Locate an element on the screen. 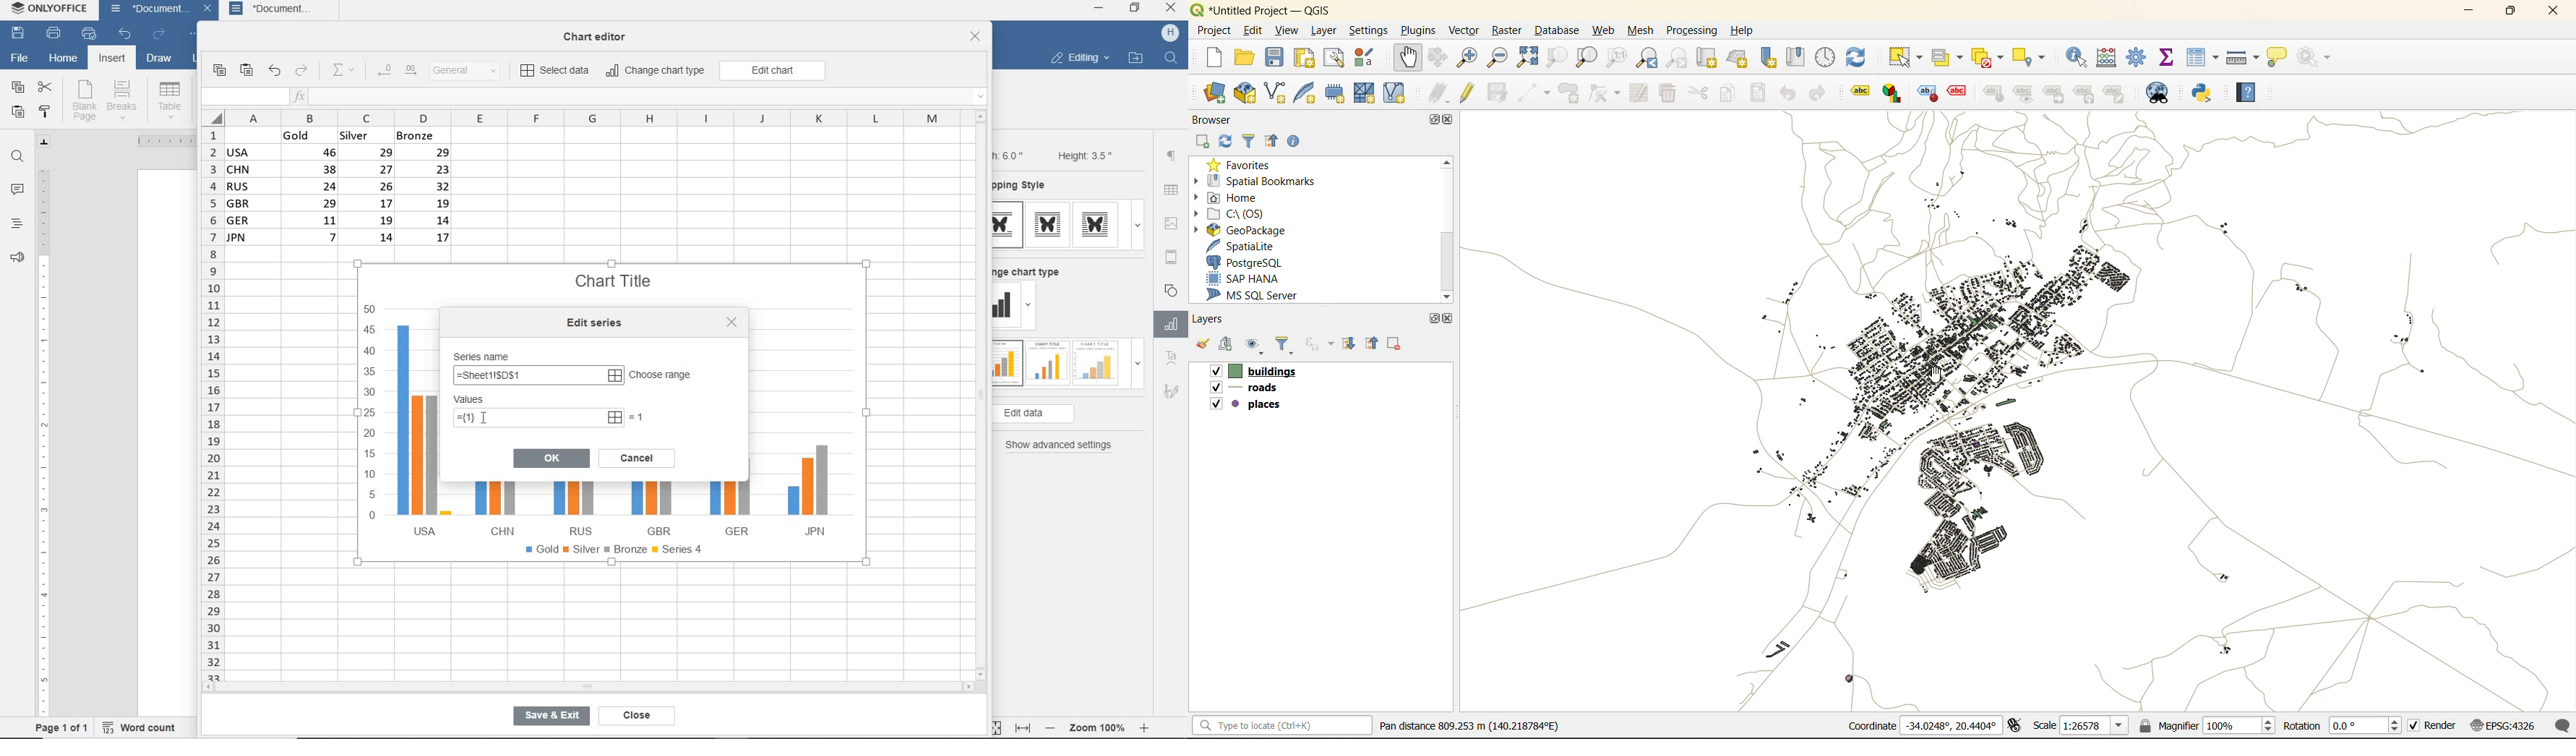  help is located at coordinates (1744, 31).